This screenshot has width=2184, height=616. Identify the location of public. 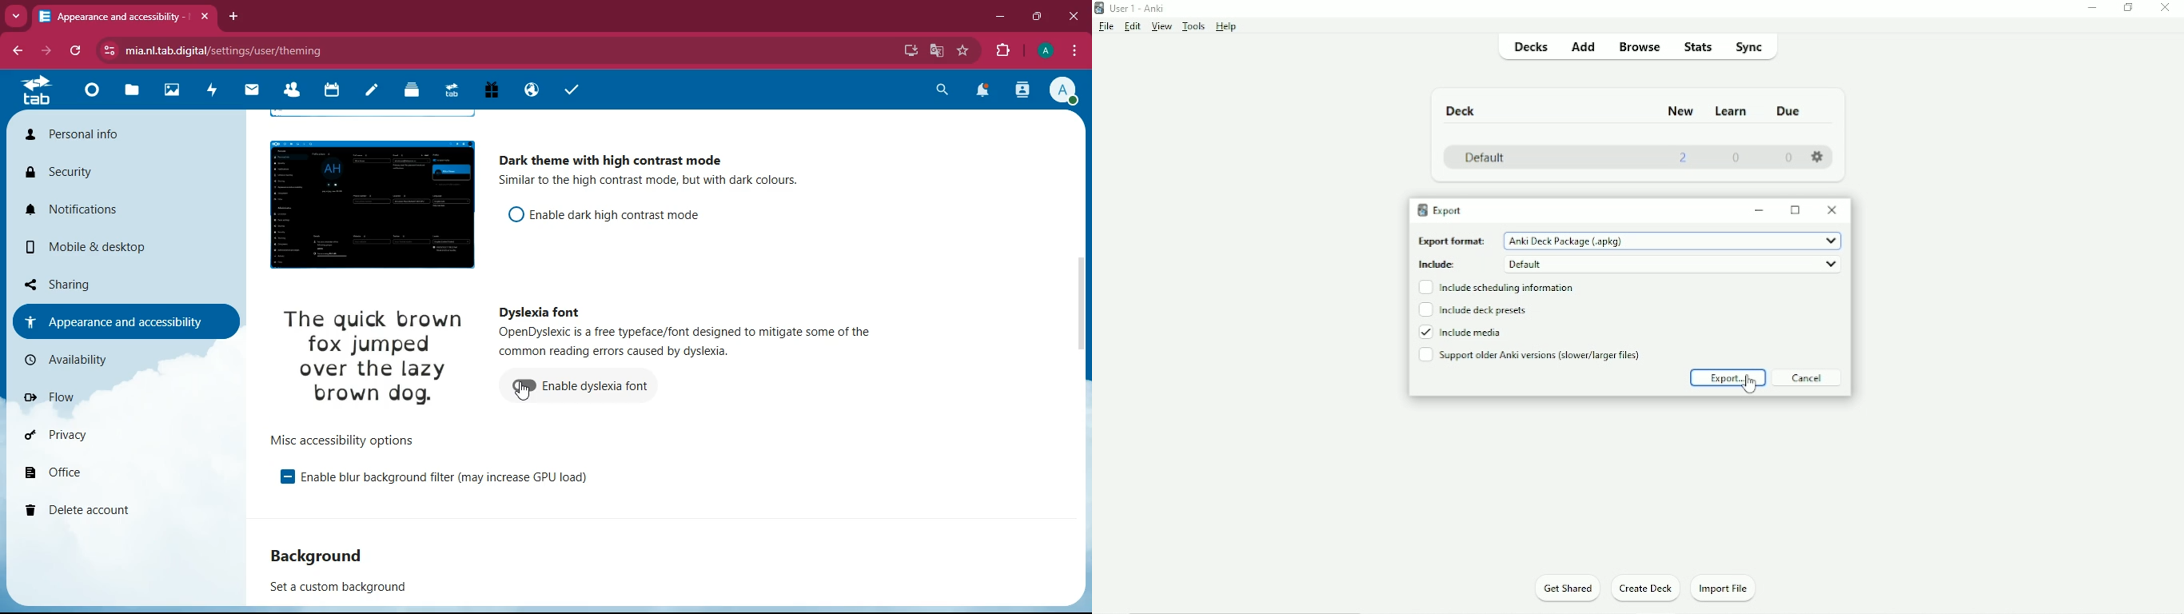
(528, 90).